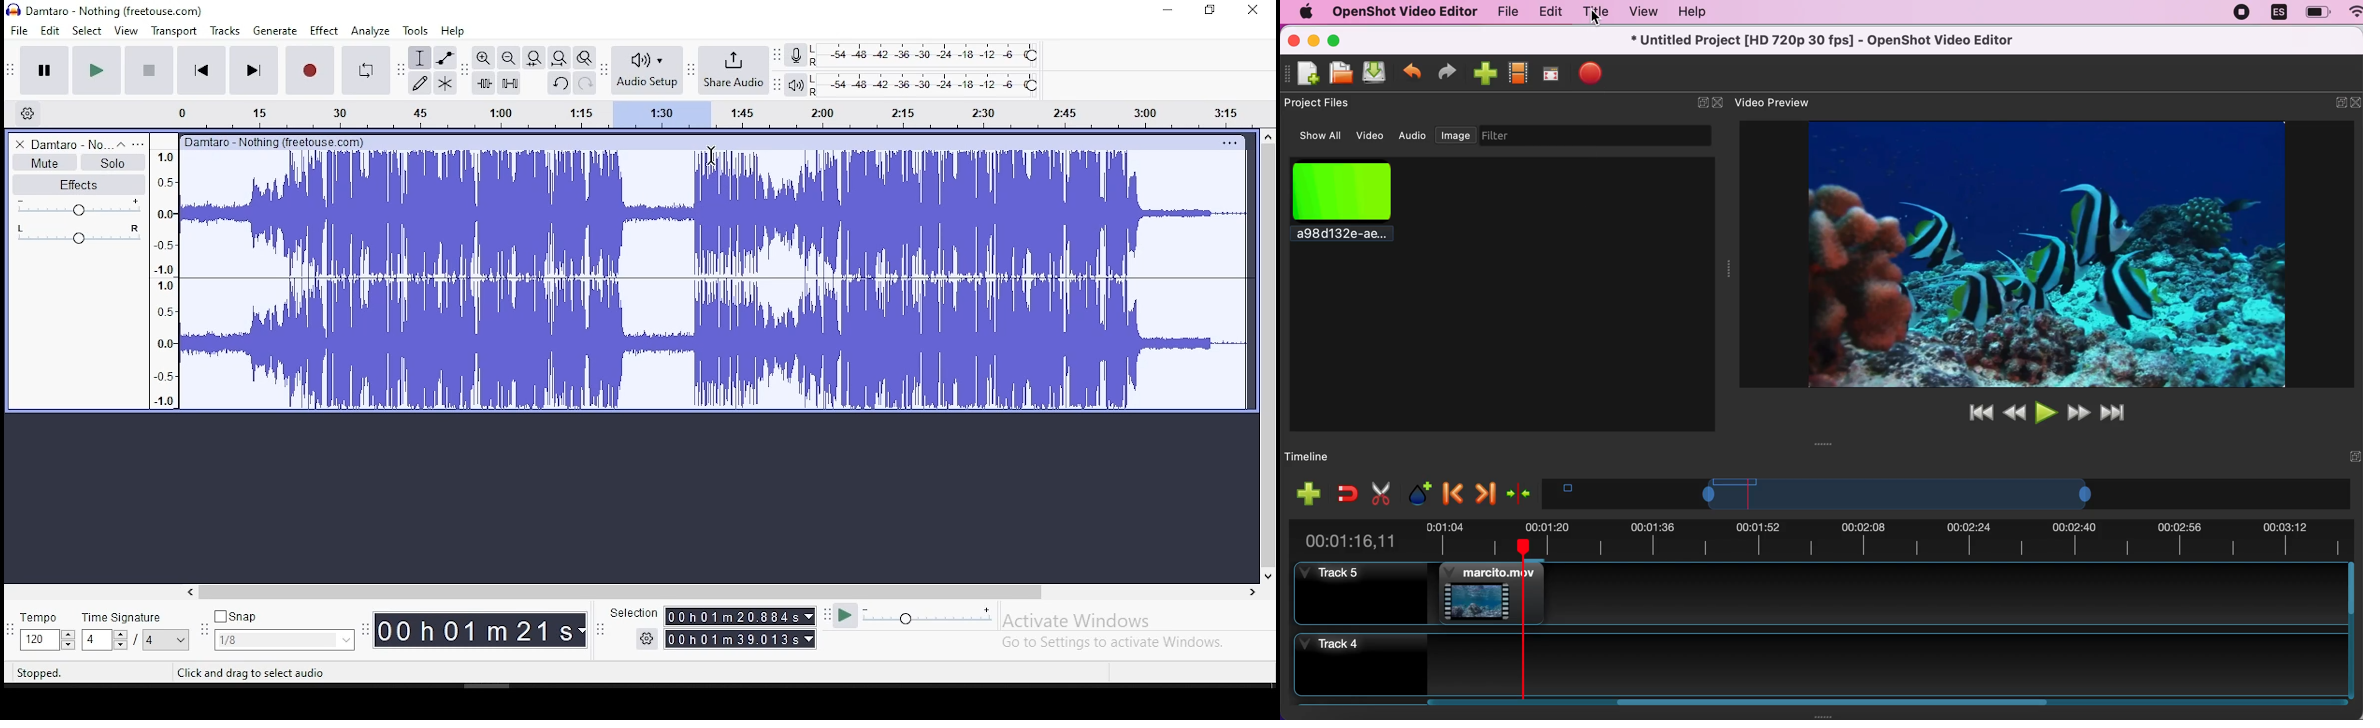 This screenshot has height=728, width=2380. I want to click on enable looping, so click(364, 71).